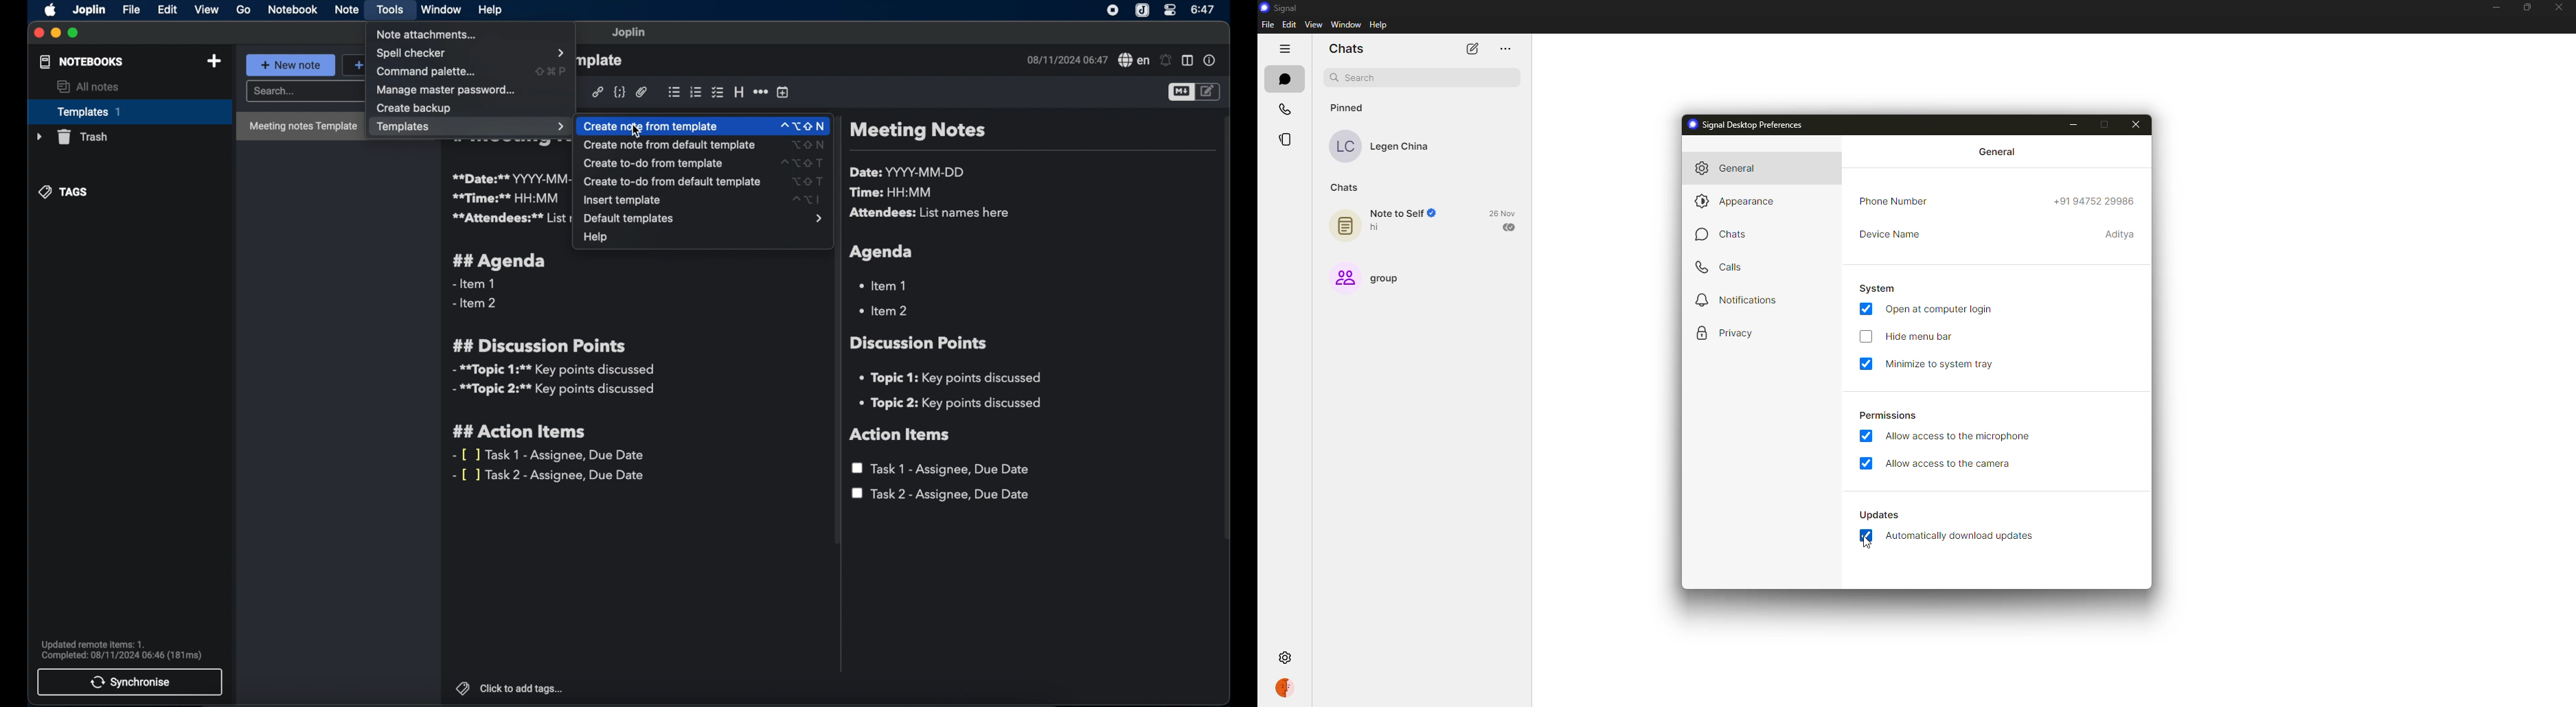  What do you see at coordinates (636, 132) in the screenshot?
I see `cursor` at bounding box center [636, 132].